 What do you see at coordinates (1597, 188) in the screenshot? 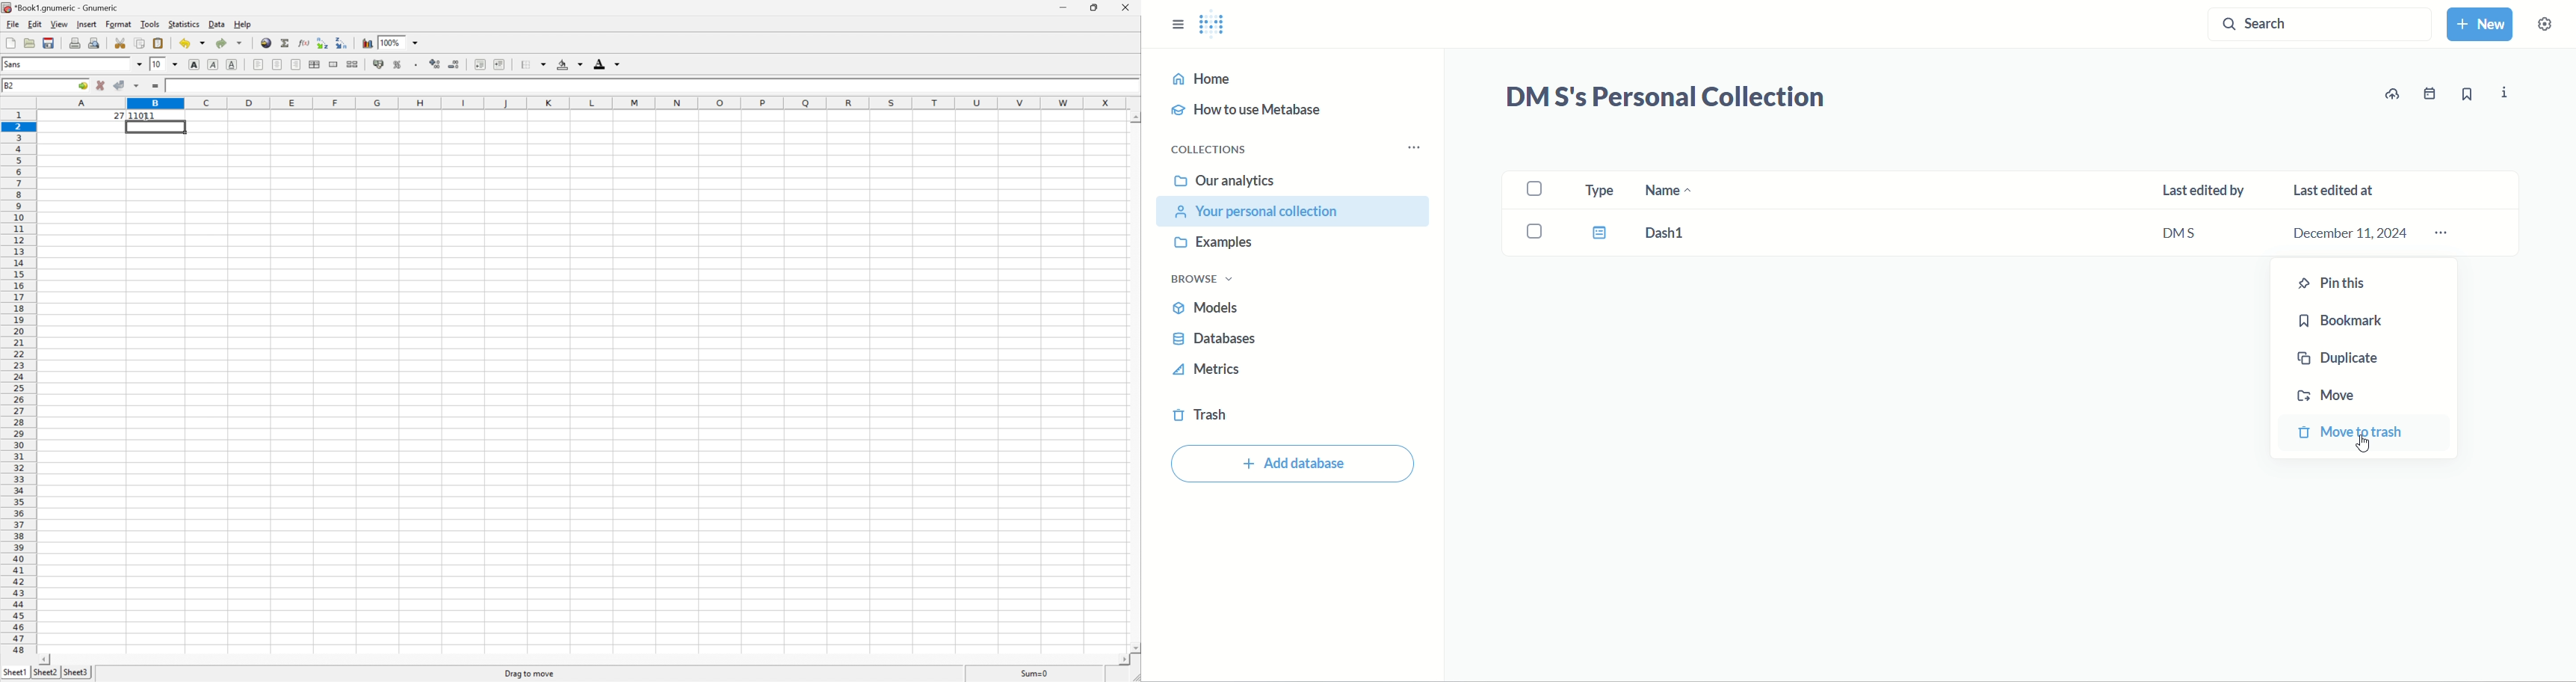
I see `type` at bounding box center [1597, 188].